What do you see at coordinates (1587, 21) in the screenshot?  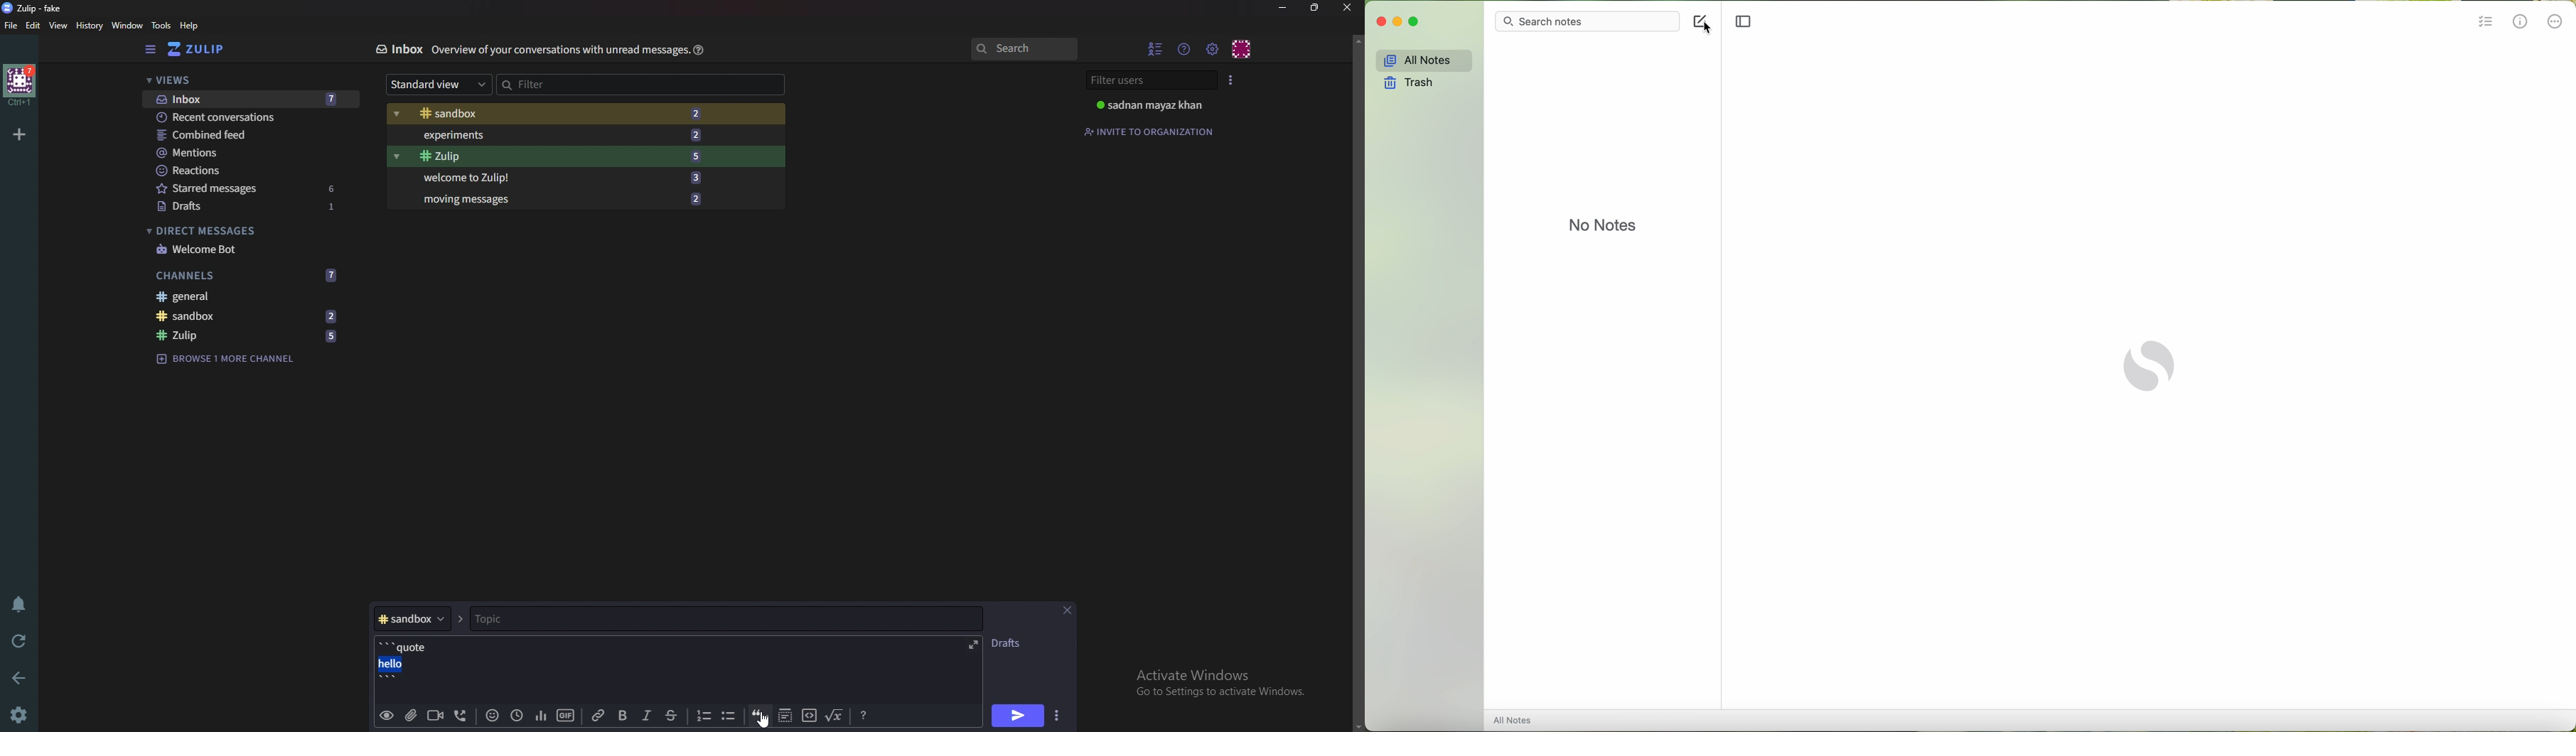 I see `search bar` at bounding box center [1587, 21].